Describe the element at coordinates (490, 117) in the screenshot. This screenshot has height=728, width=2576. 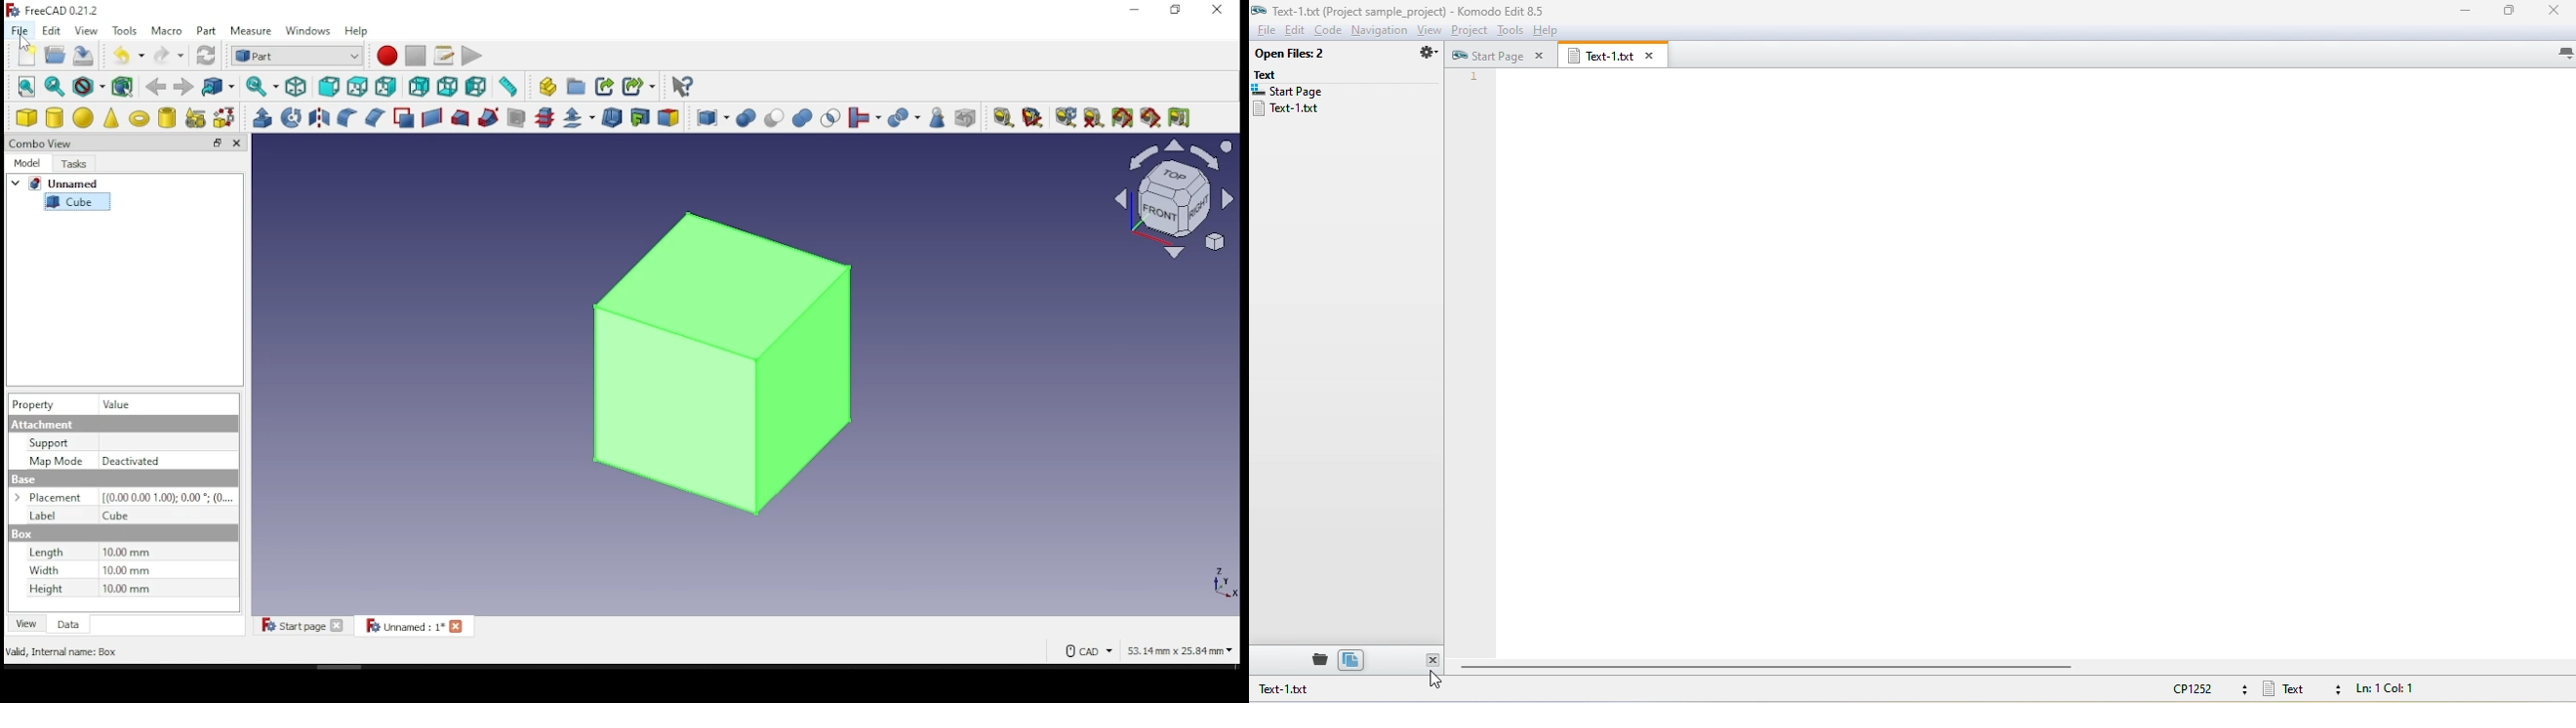
I see `sweep` at that location.